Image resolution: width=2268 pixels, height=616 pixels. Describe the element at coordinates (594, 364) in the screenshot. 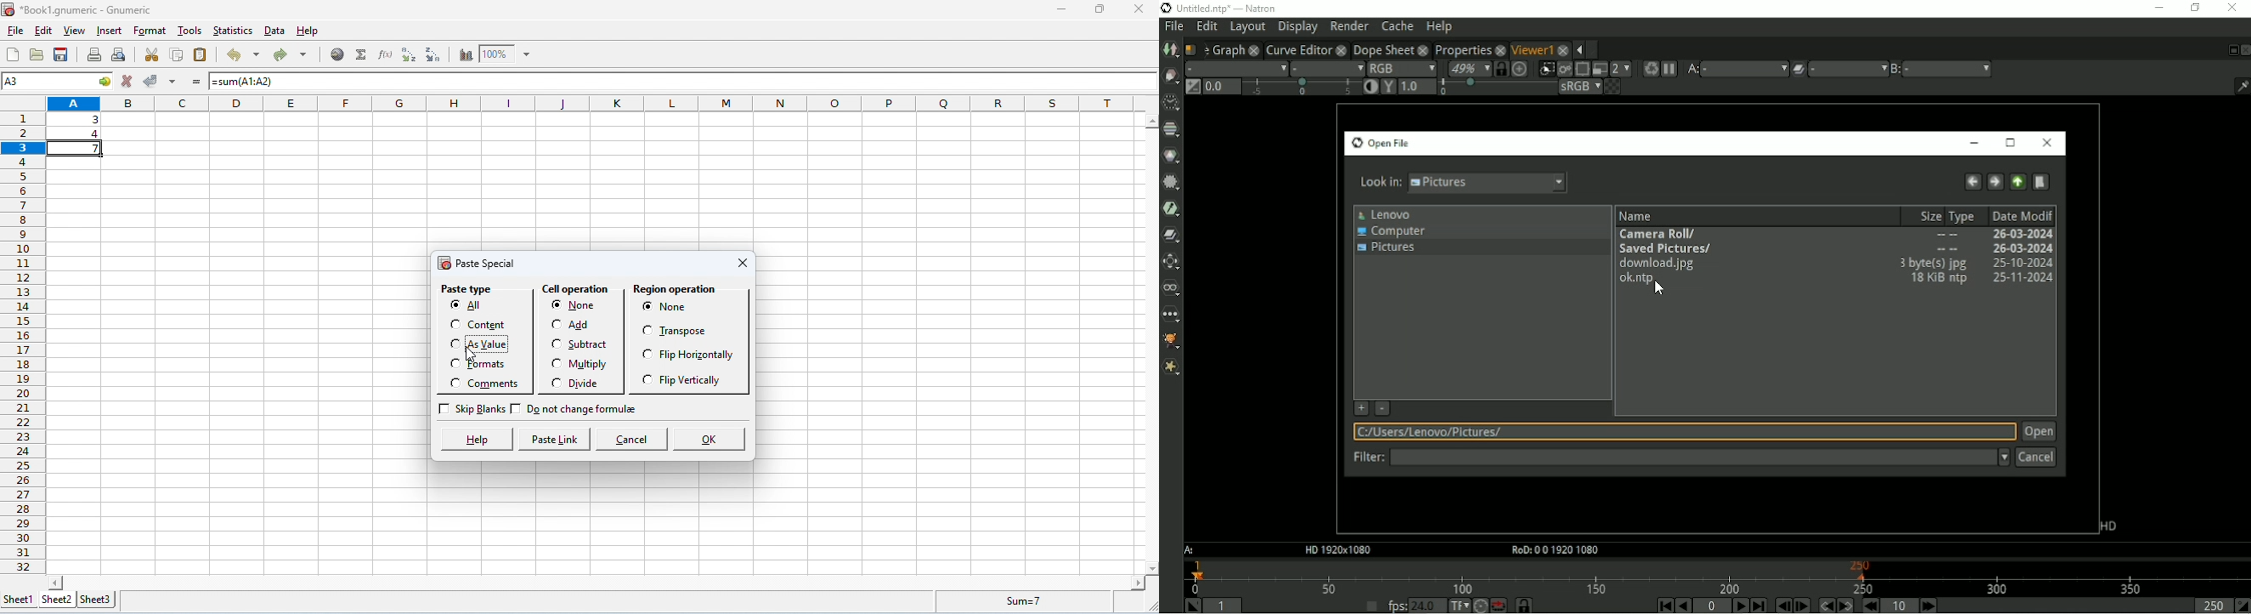

I see `multiply` at that location.